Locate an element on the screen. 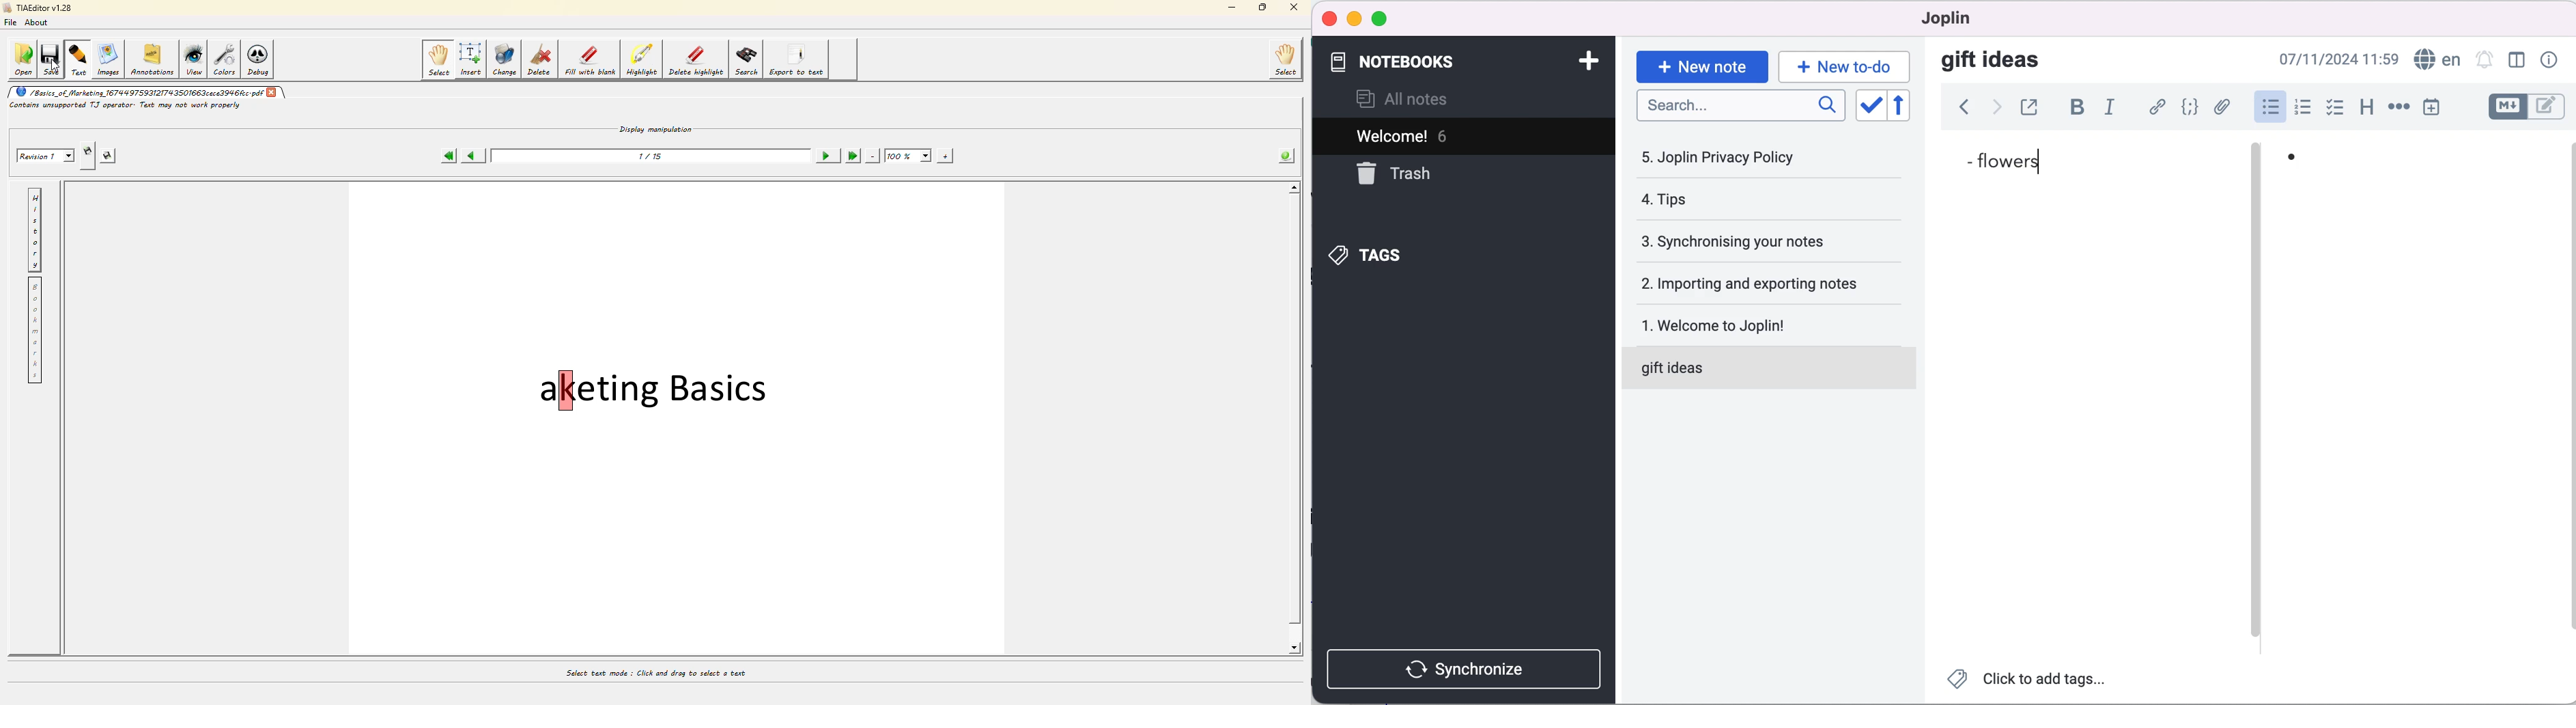 Image resolution: width=2576 pixels, height=728 pixels. importing and exporting notes is located at coordinates (1765, 282).